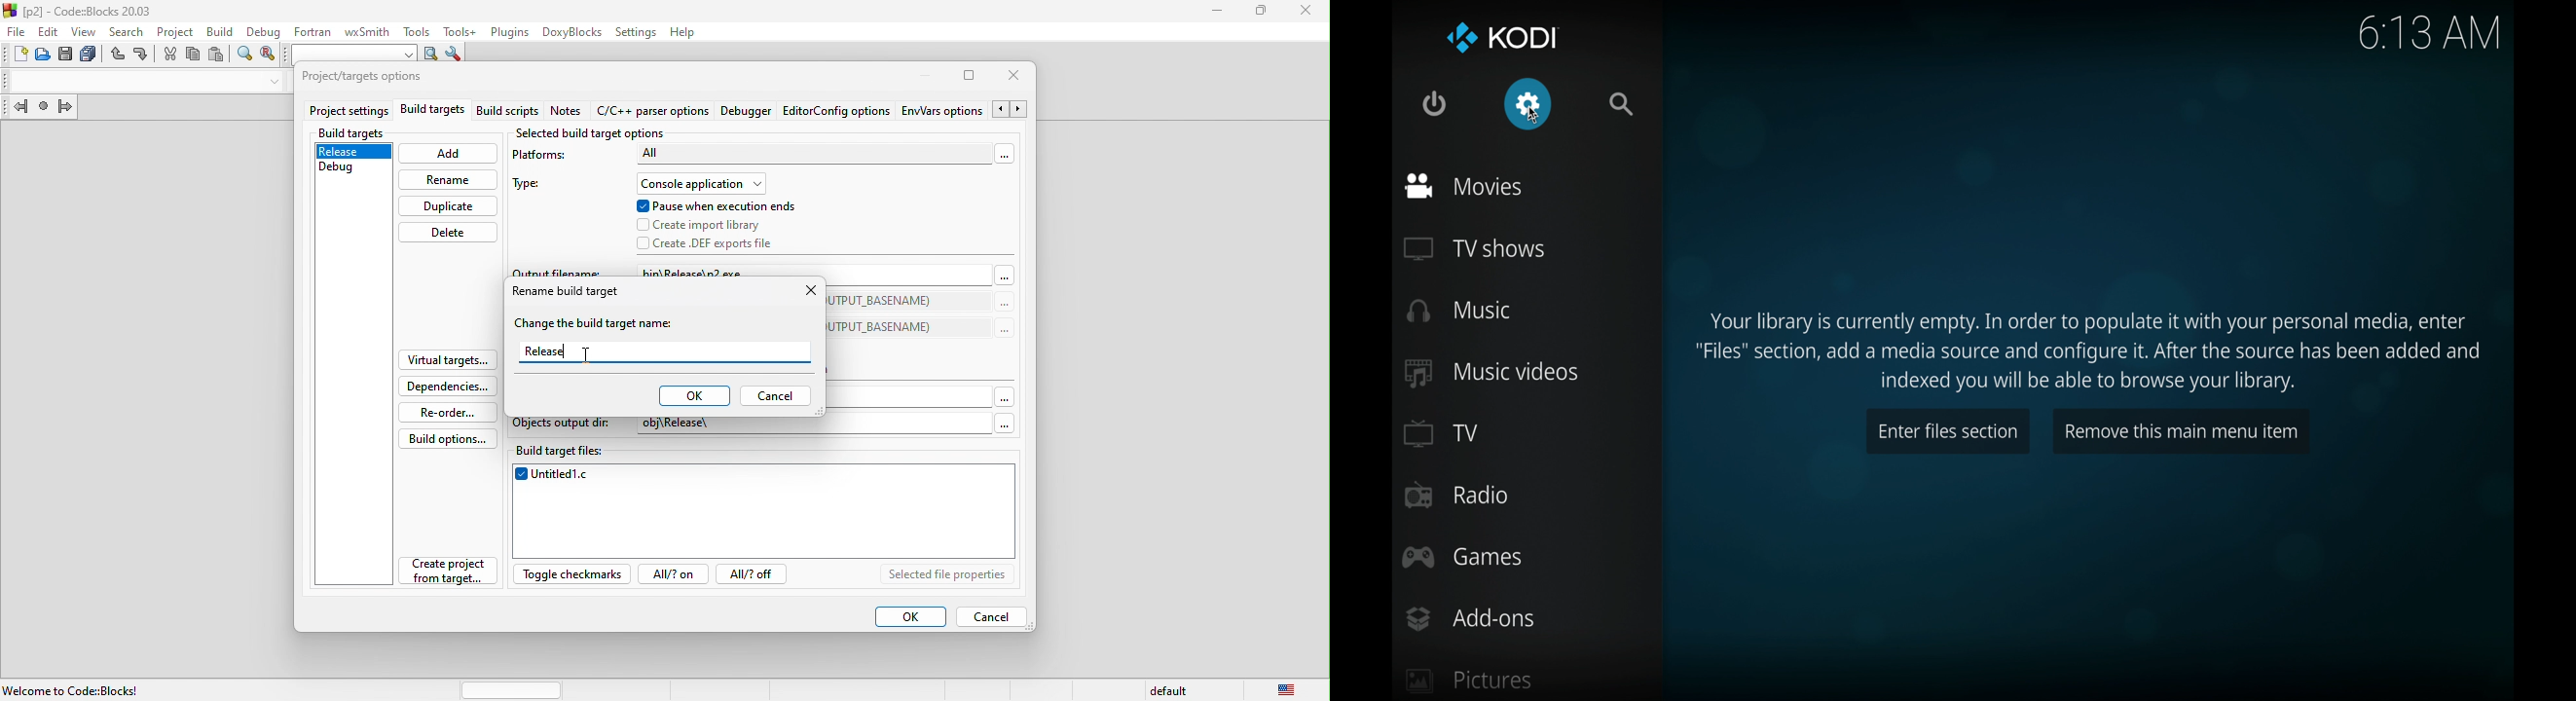 This screenshot has height=728, width=2576. Describe the element at coordinates (449, 179) in the screenshot. I see `rename` at that location.